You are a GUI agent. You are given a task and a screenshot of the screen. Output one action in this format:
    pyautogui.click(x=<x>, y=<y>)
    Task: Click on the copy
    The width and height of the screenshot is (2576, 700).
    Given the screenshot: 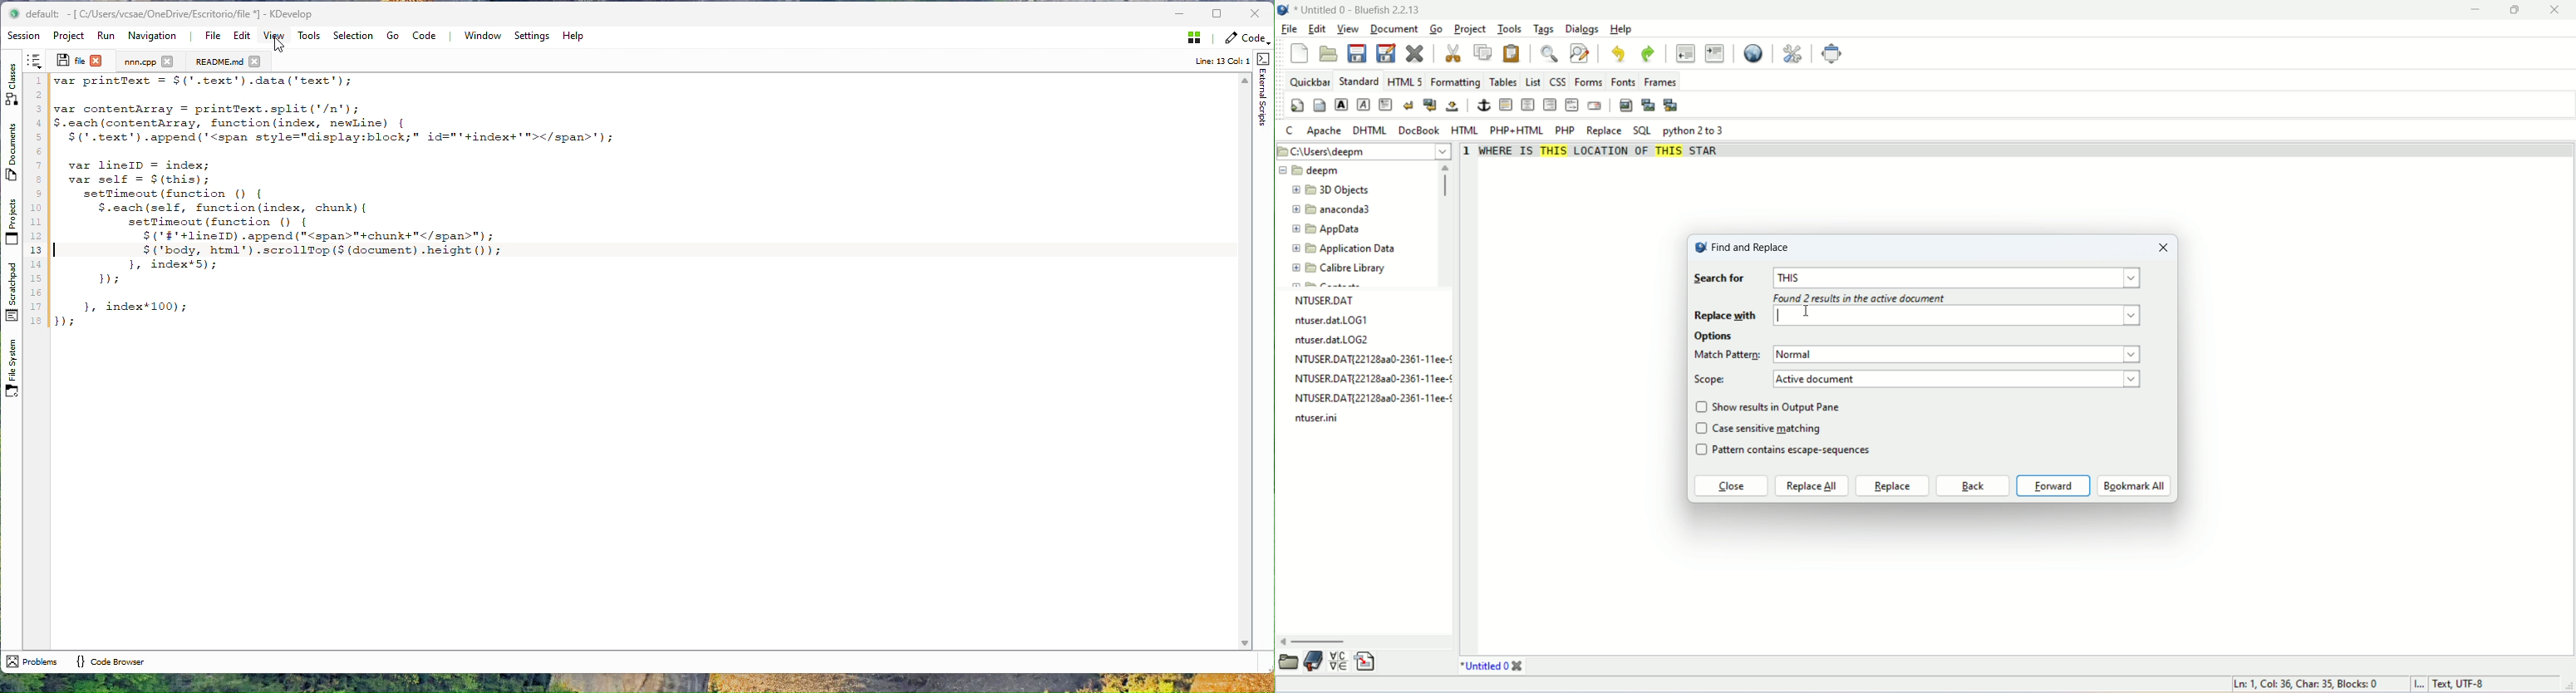 What is the action you would take?
    pyautogui.click(x=1484, y=52)
    